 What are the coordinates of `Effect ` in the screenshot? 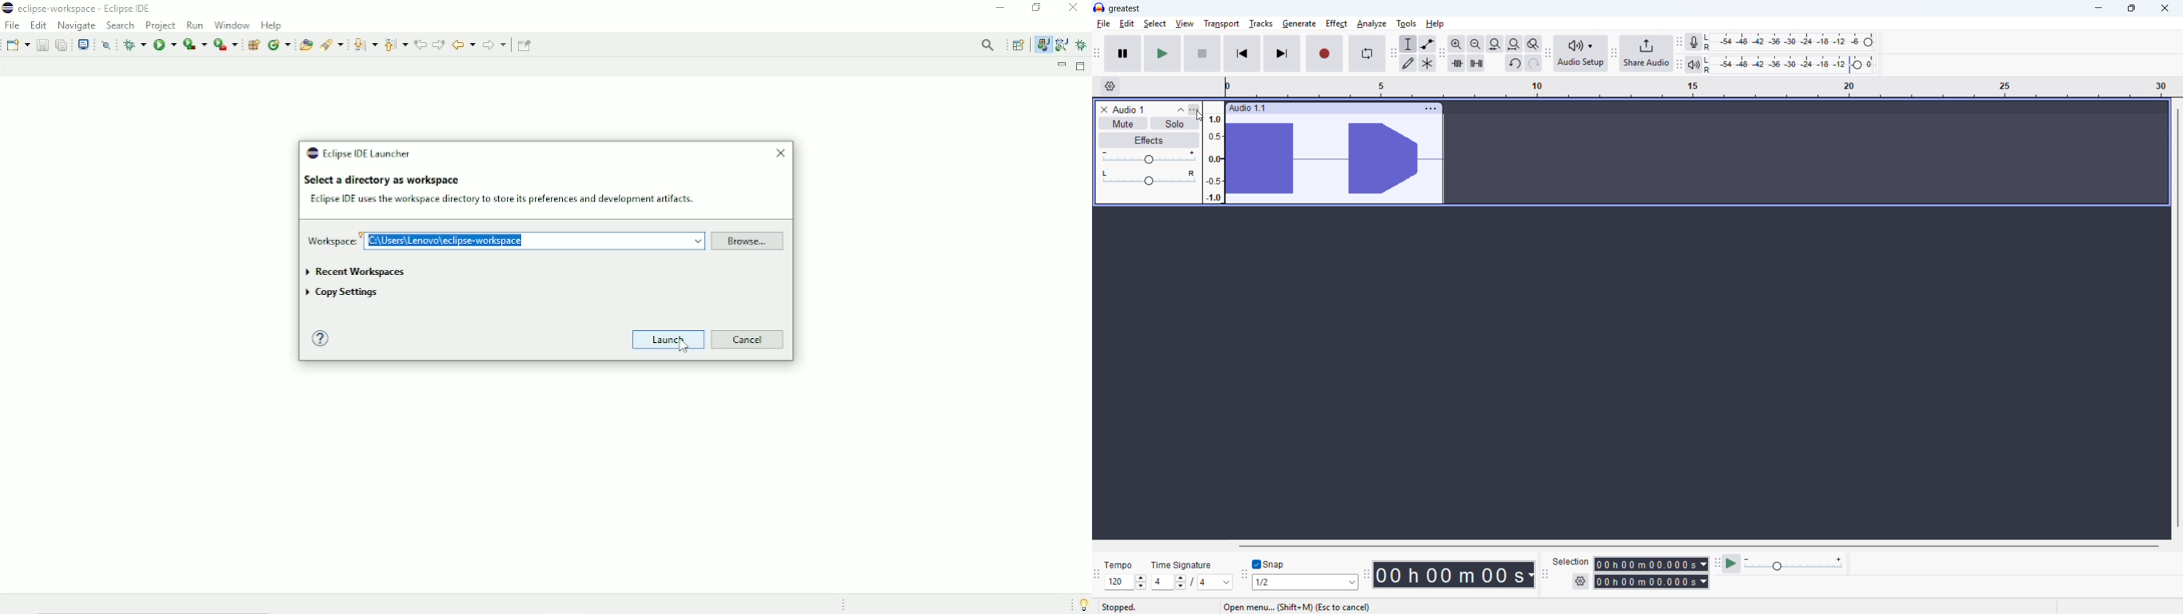 It's located at (1336, 24).